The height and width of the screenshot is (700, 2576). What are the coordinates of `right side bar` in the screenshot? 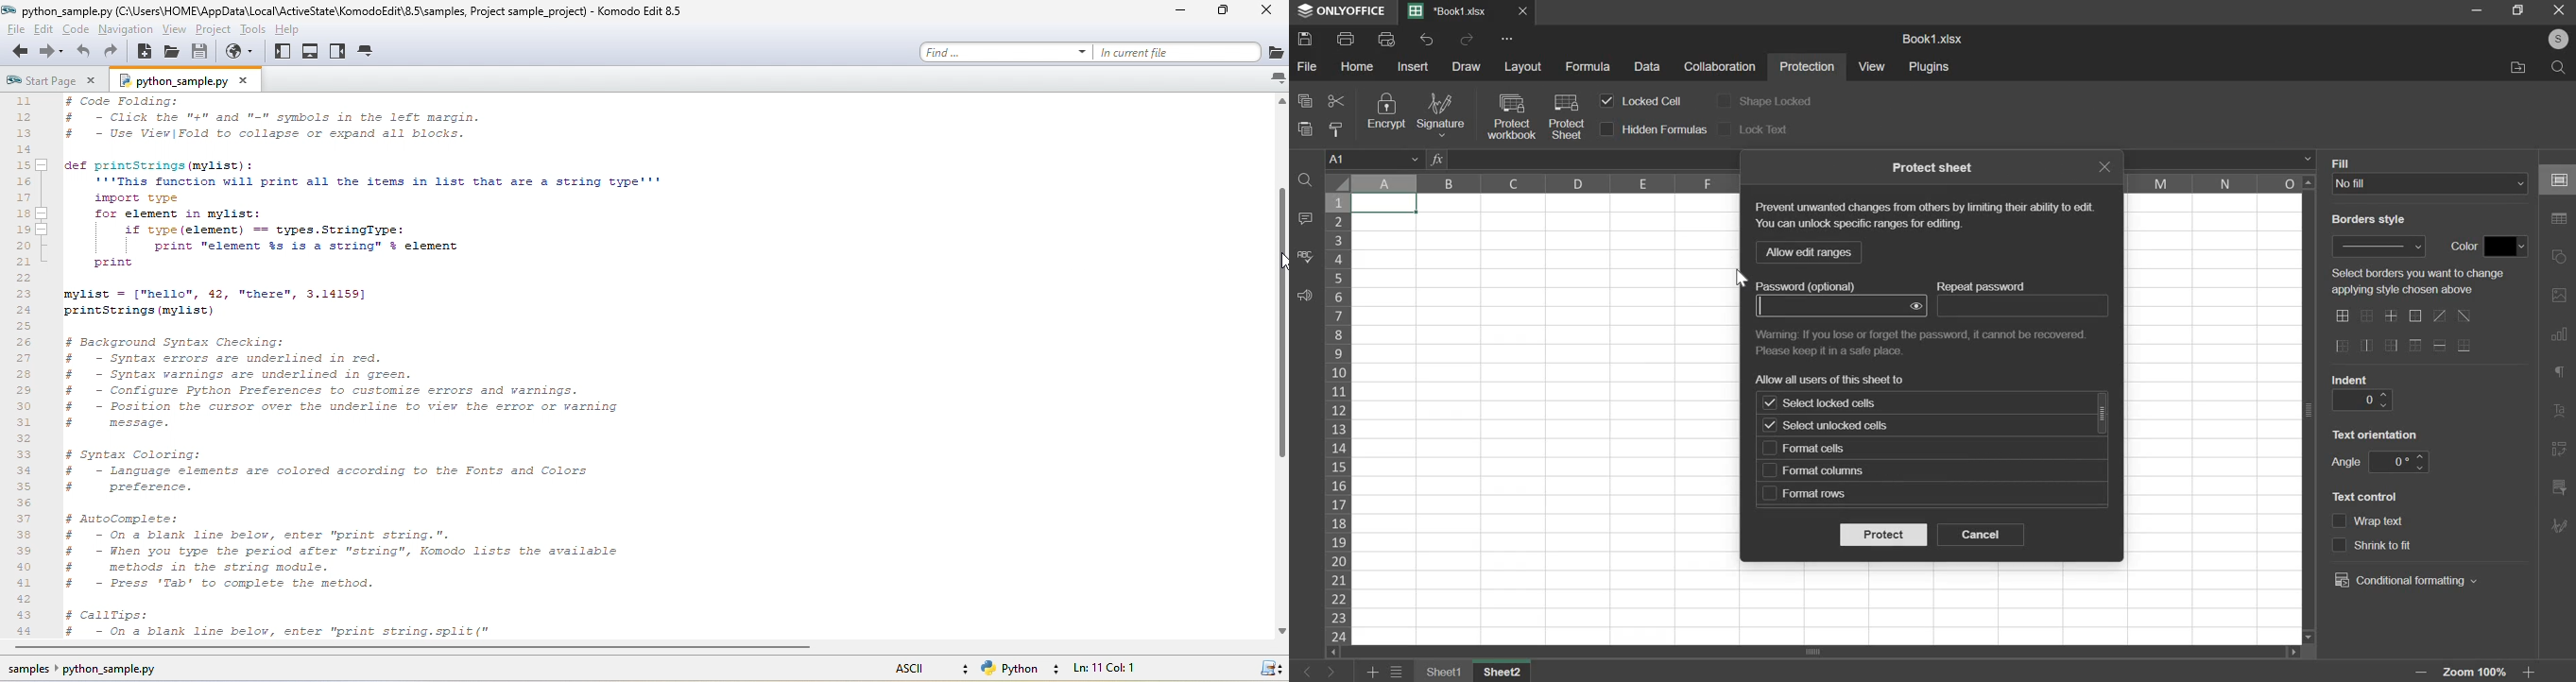 It's located at (2560, 524).